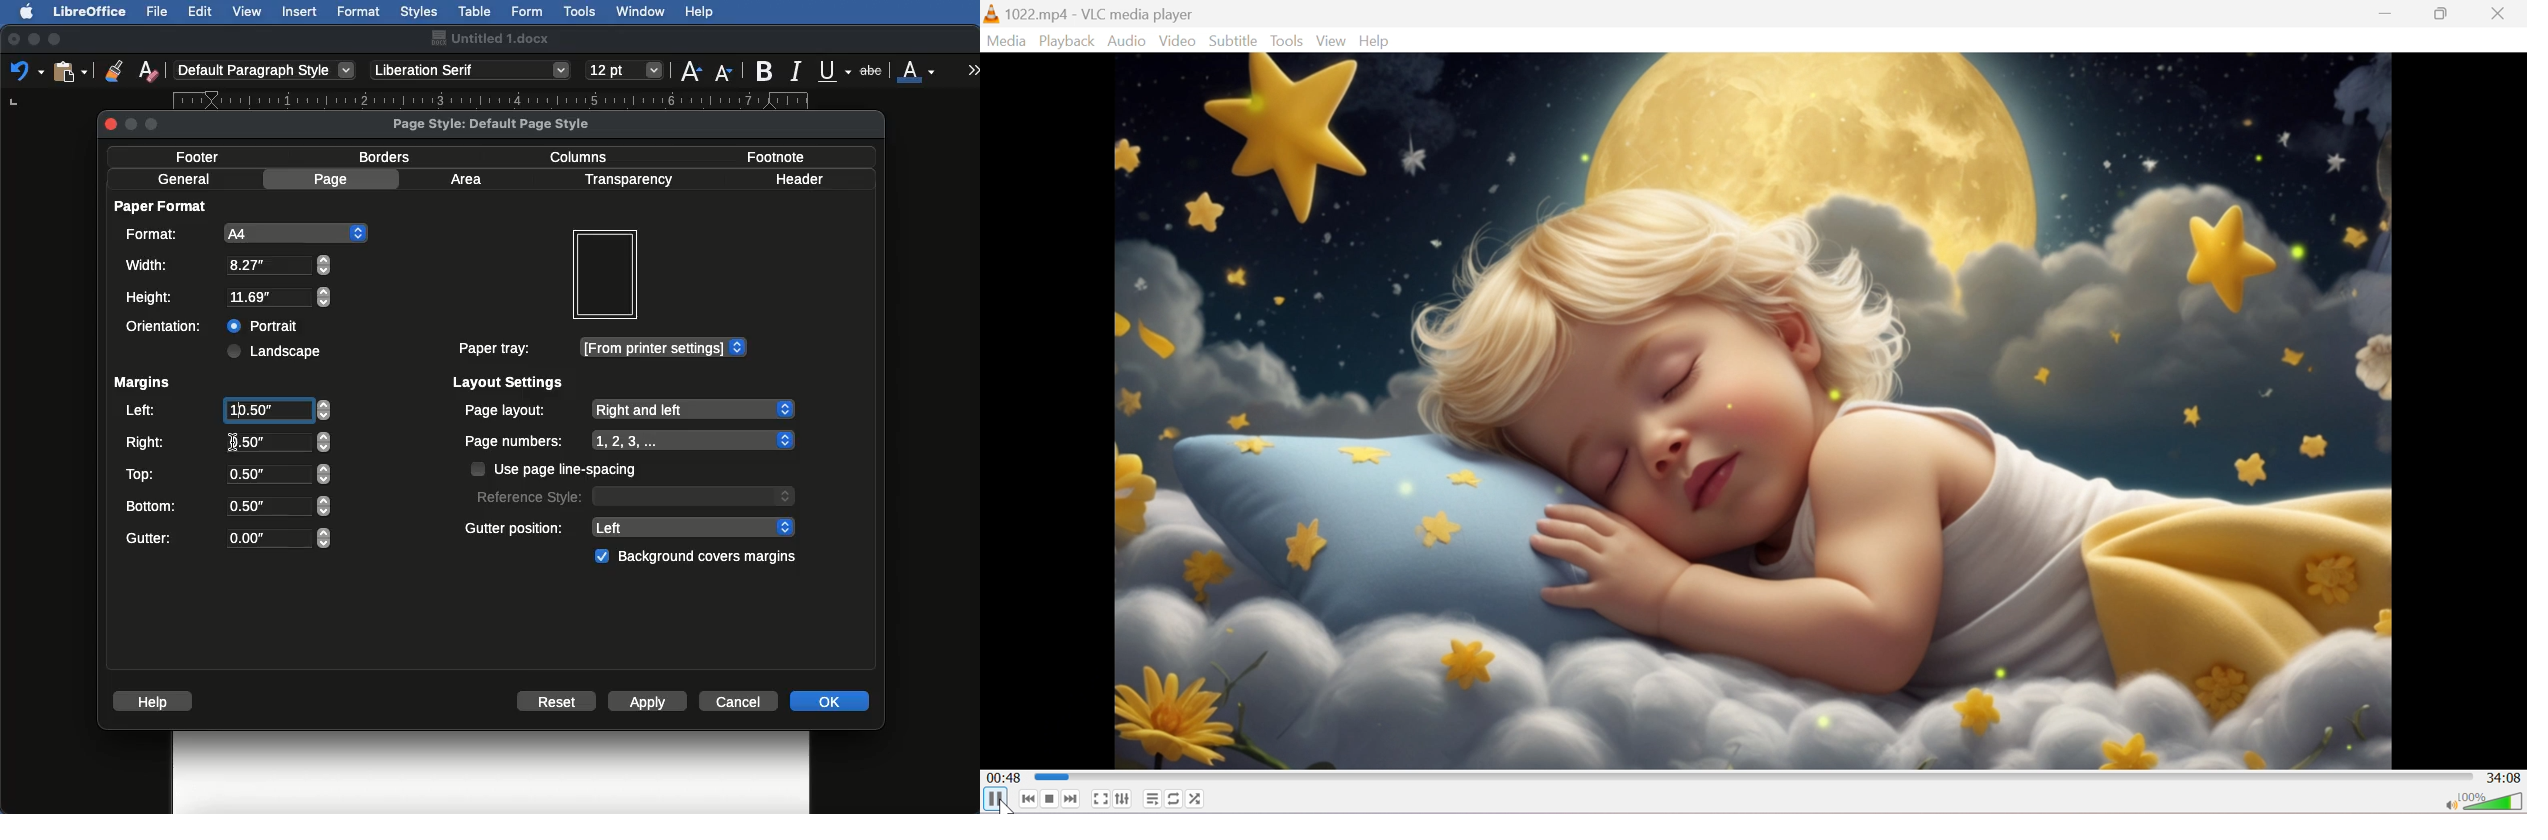 The height and width of the screenshot is (840, 2548). I want to click on Orientation, so click(168, 326).